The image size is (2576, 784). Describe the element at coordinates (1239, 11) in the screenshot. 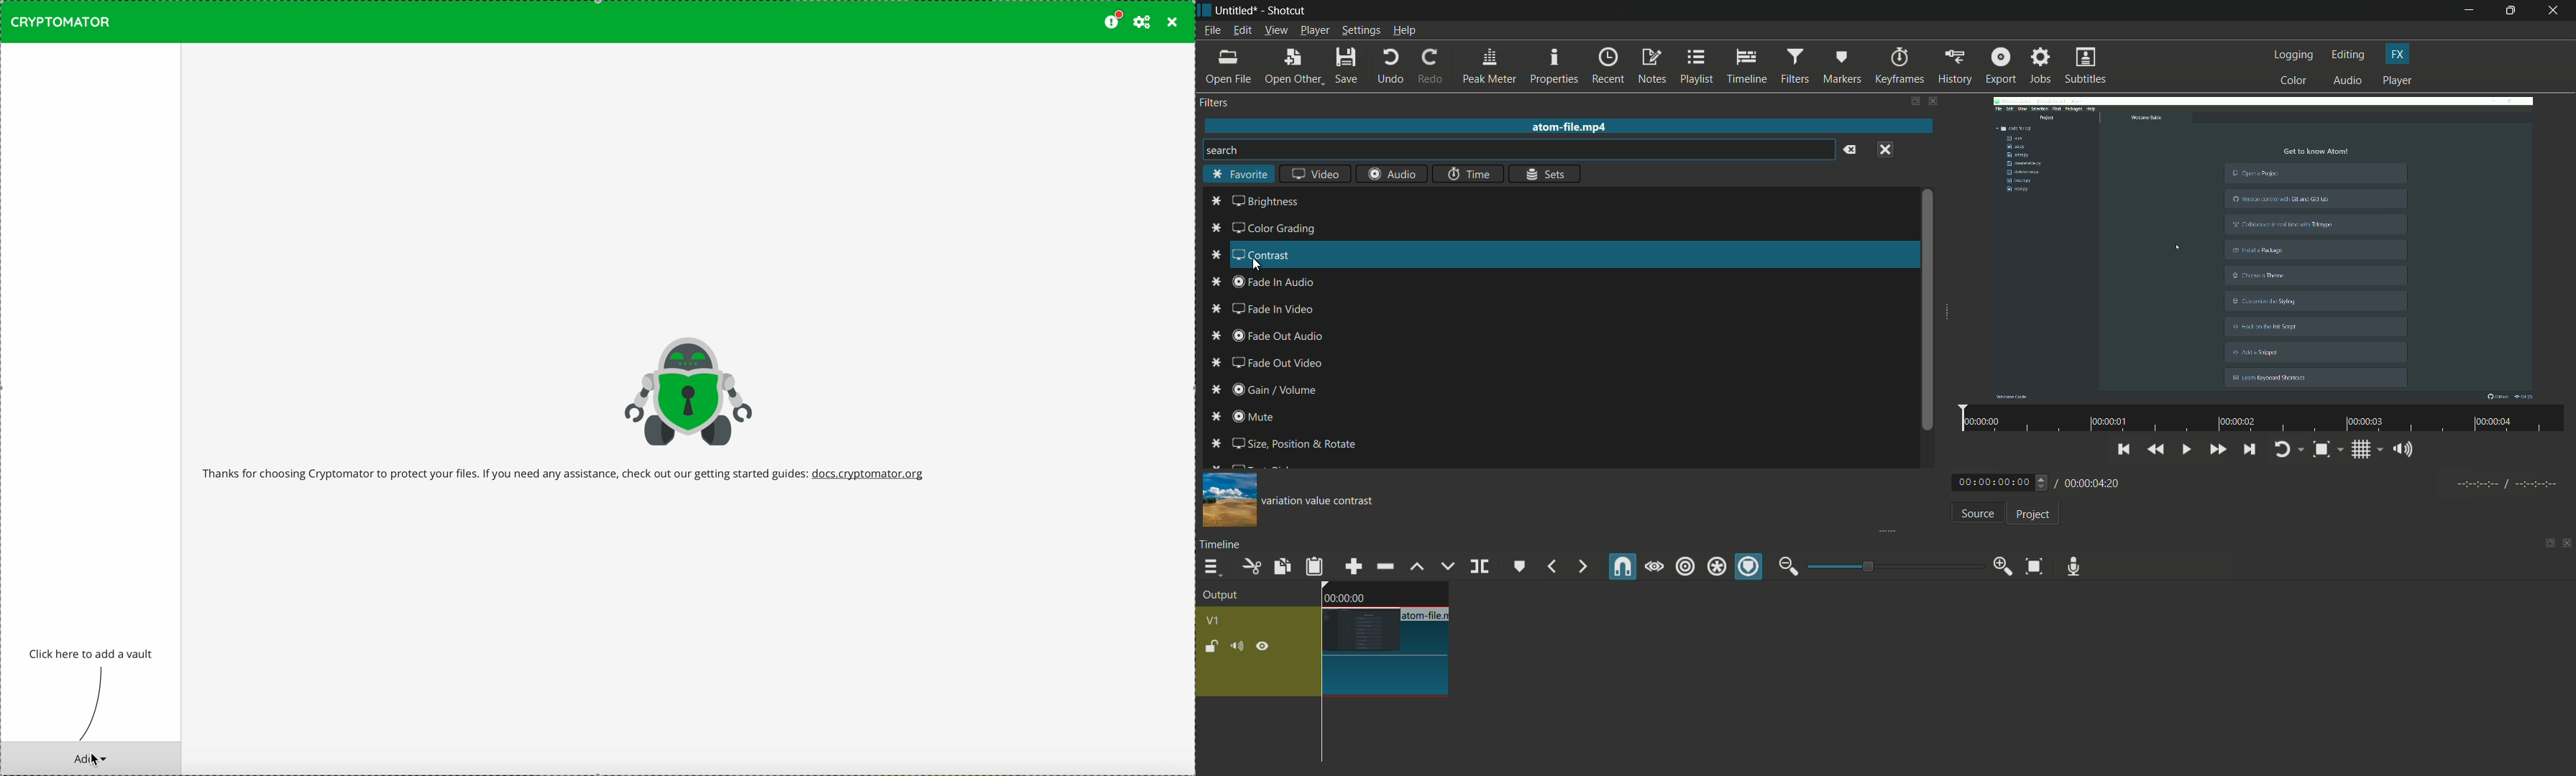

I see `Untitled (file name)` at that location.